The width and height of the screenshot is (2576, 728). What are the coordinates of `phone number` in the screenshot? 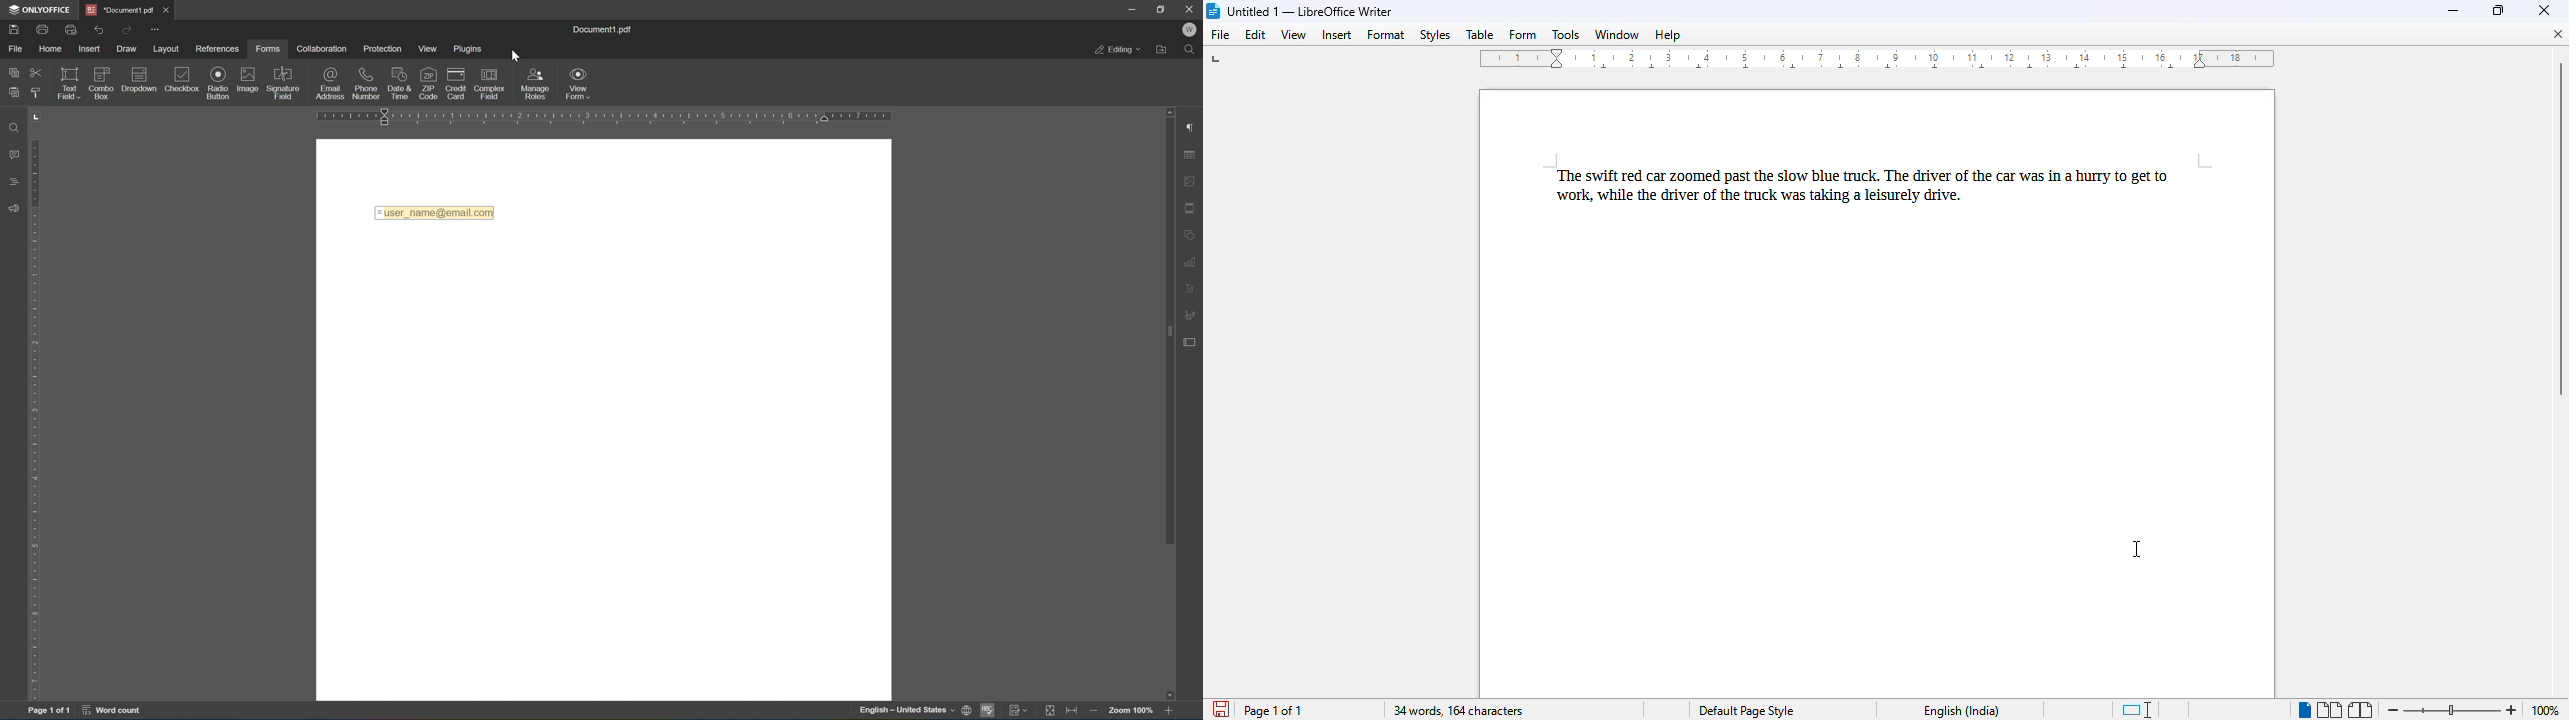 It's located at (365, 75).